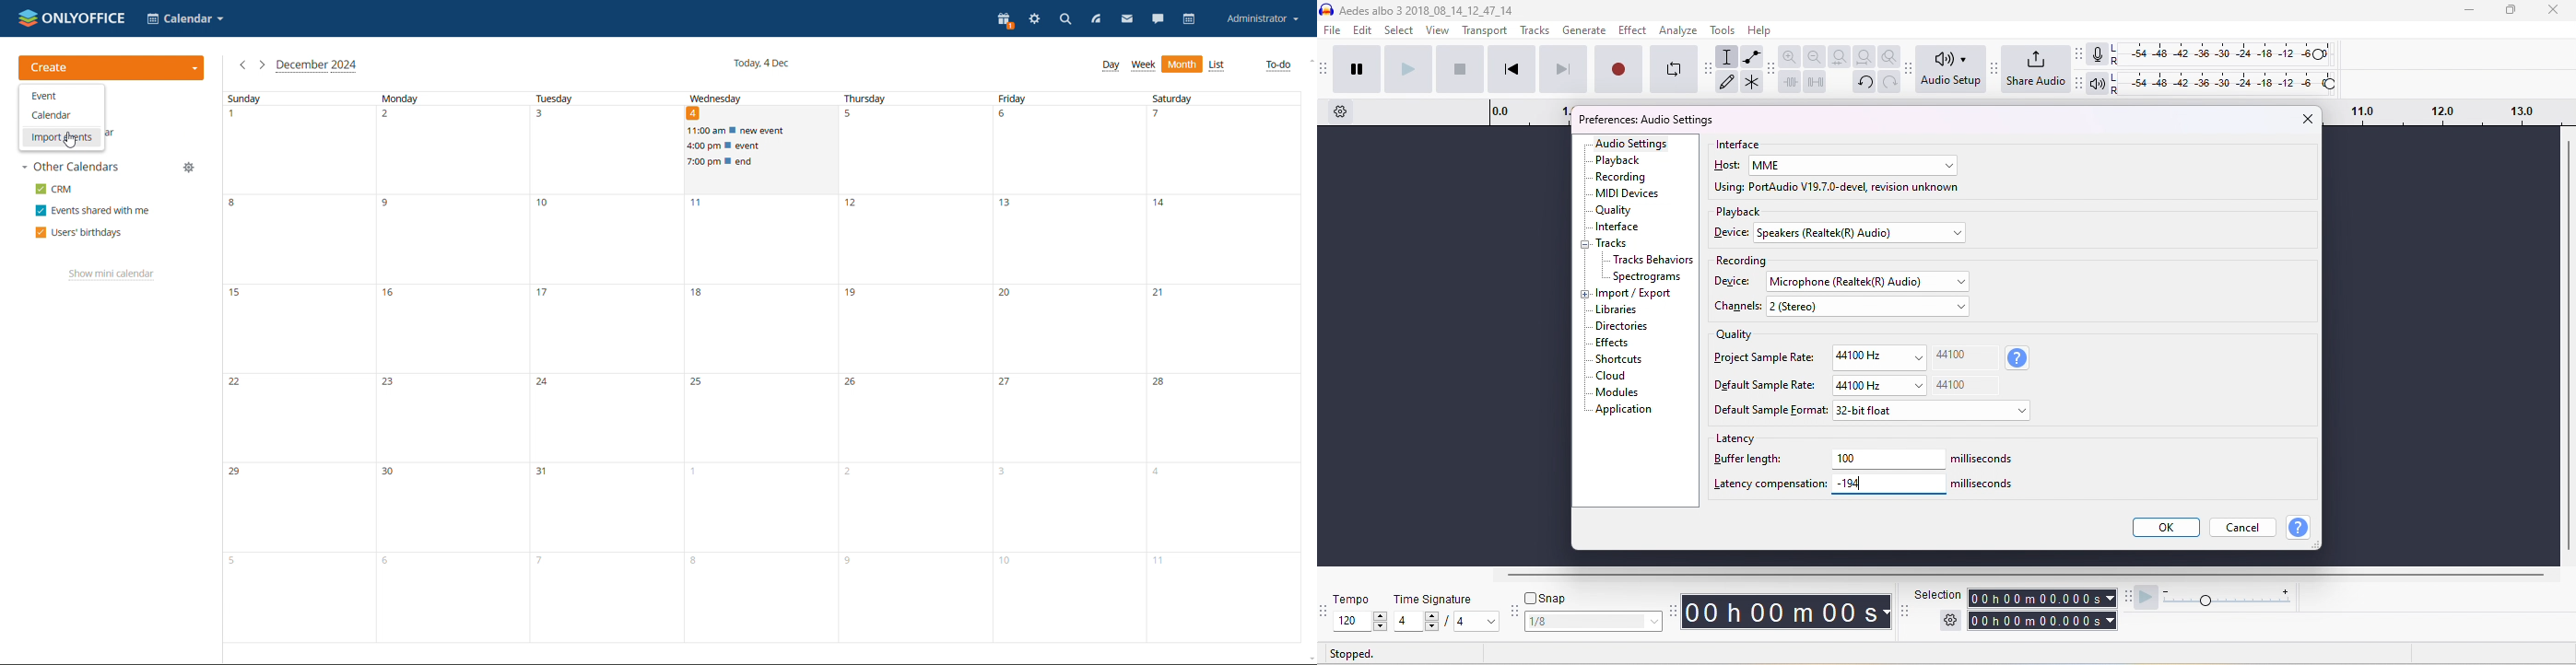  Describe the element at coordinates (1750, 460) in the screenshot. I see `buffer length` at that location.